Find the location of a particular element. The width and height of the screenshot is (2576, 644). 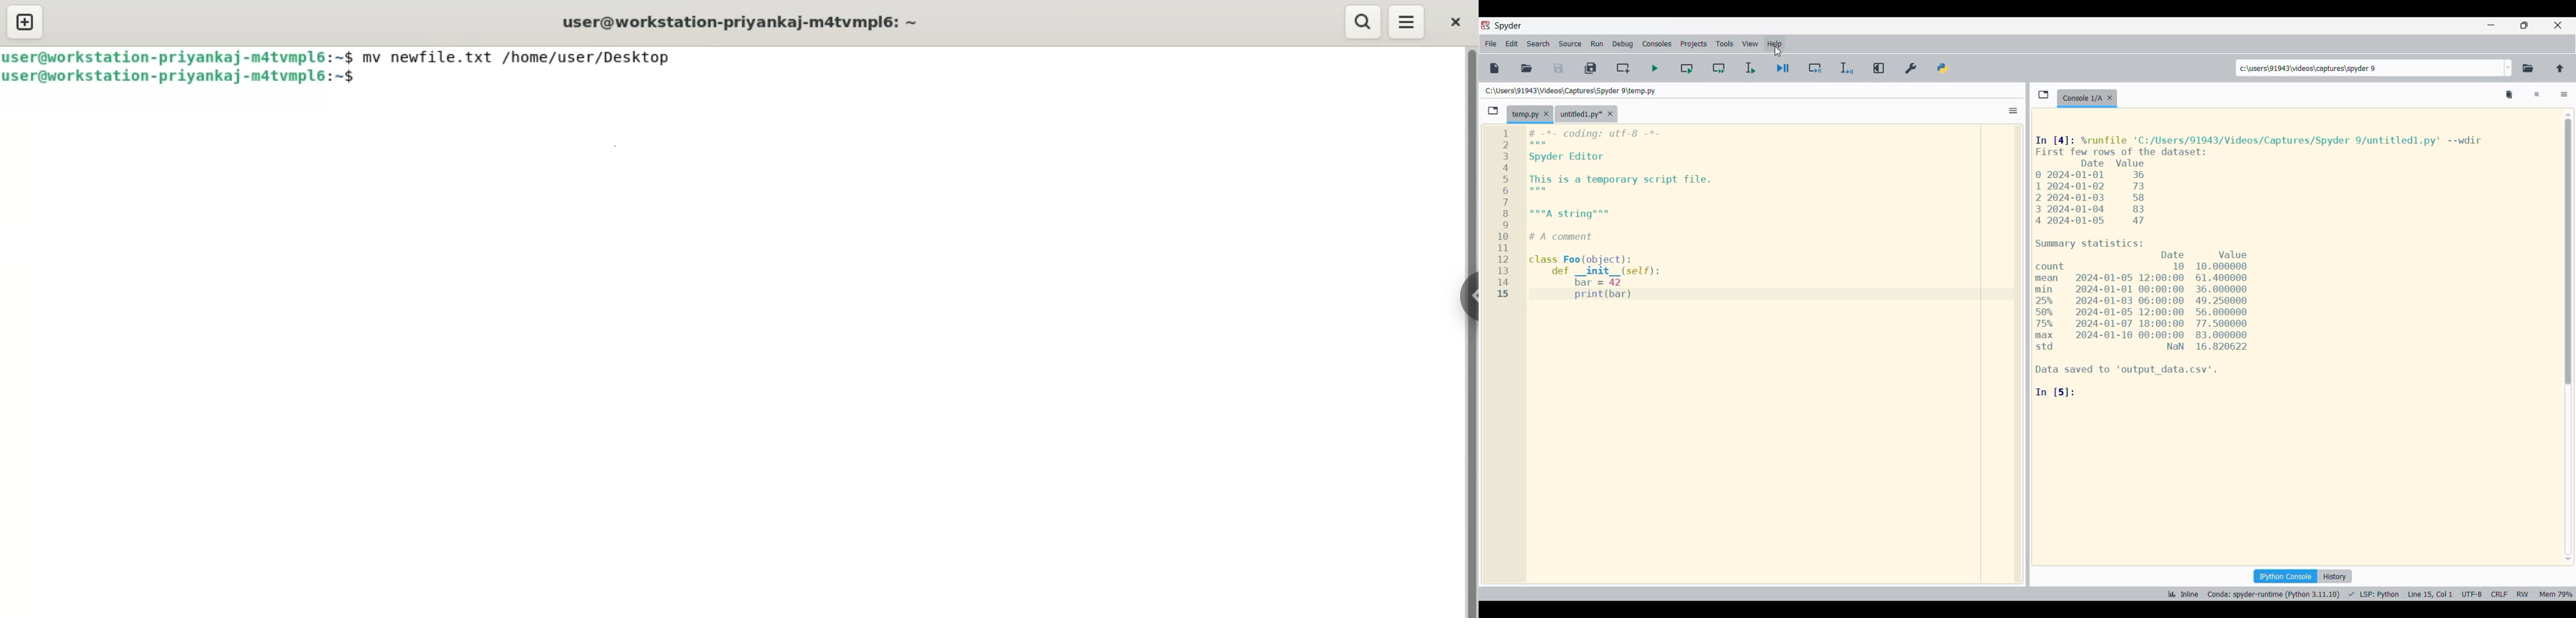

Run file is located at coordinates (1655, 69).